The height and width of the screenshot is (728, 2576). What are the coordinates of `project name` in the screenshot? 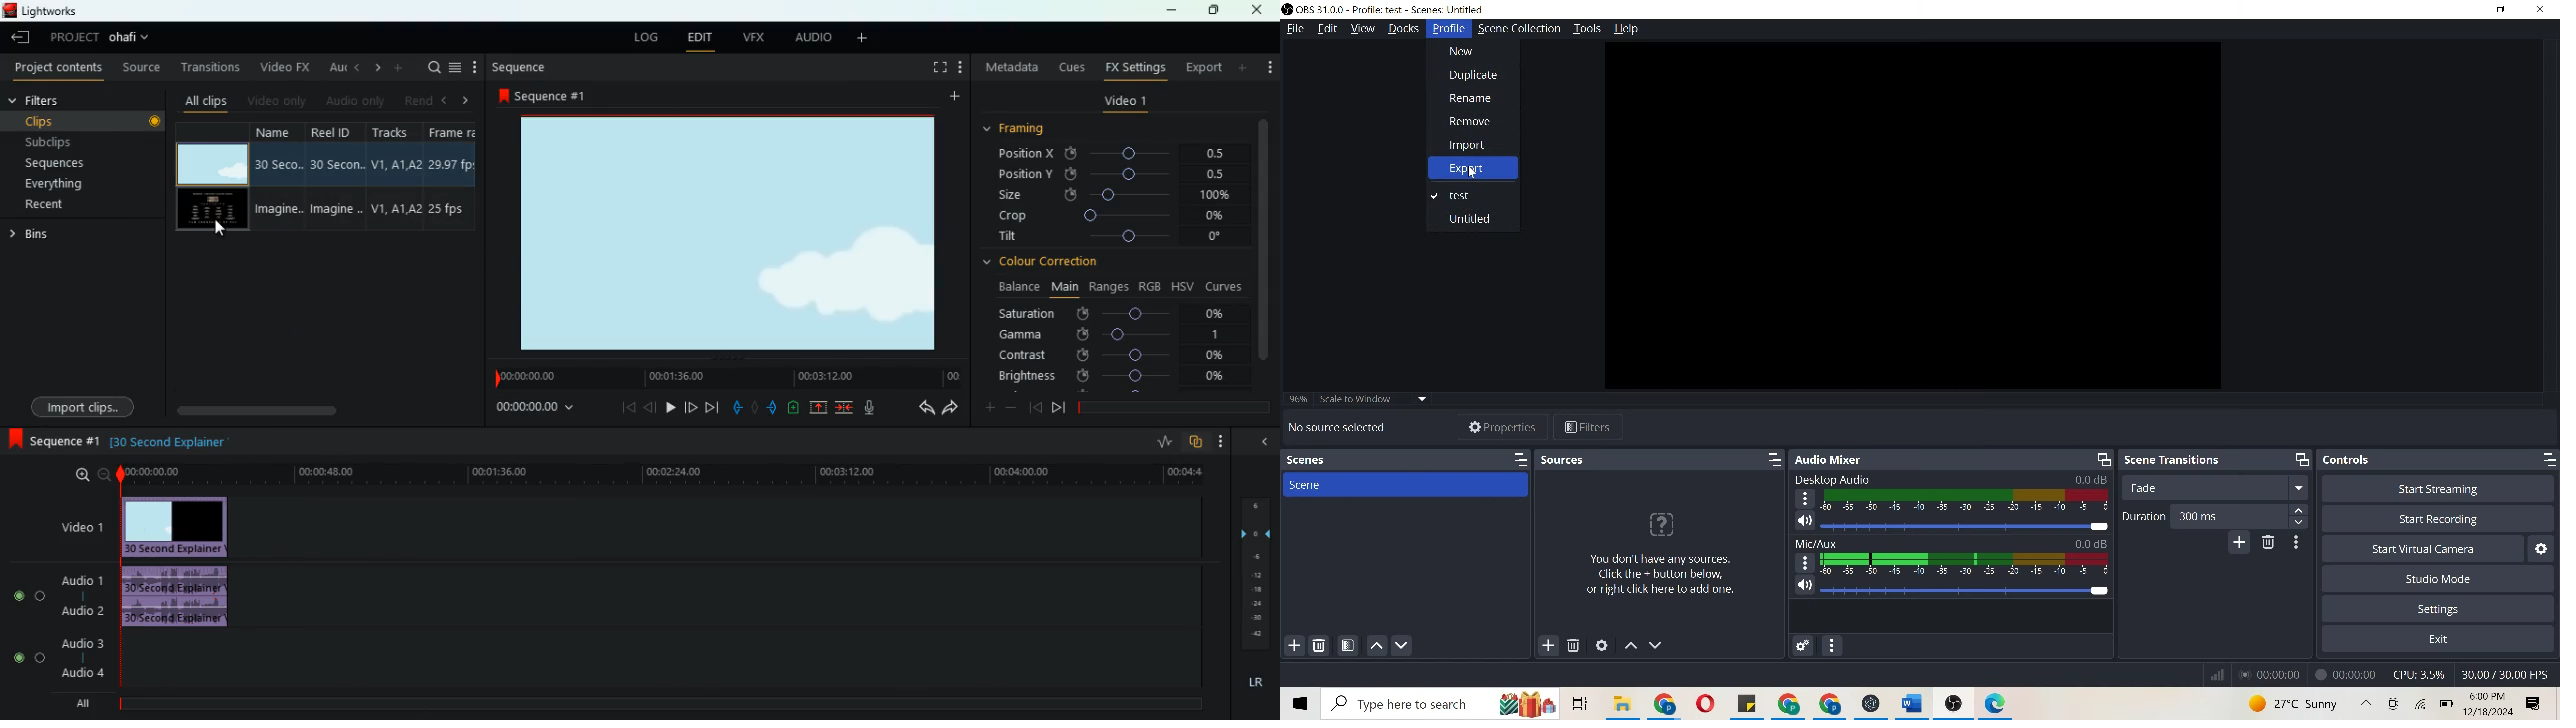 It's located at (133, 39).